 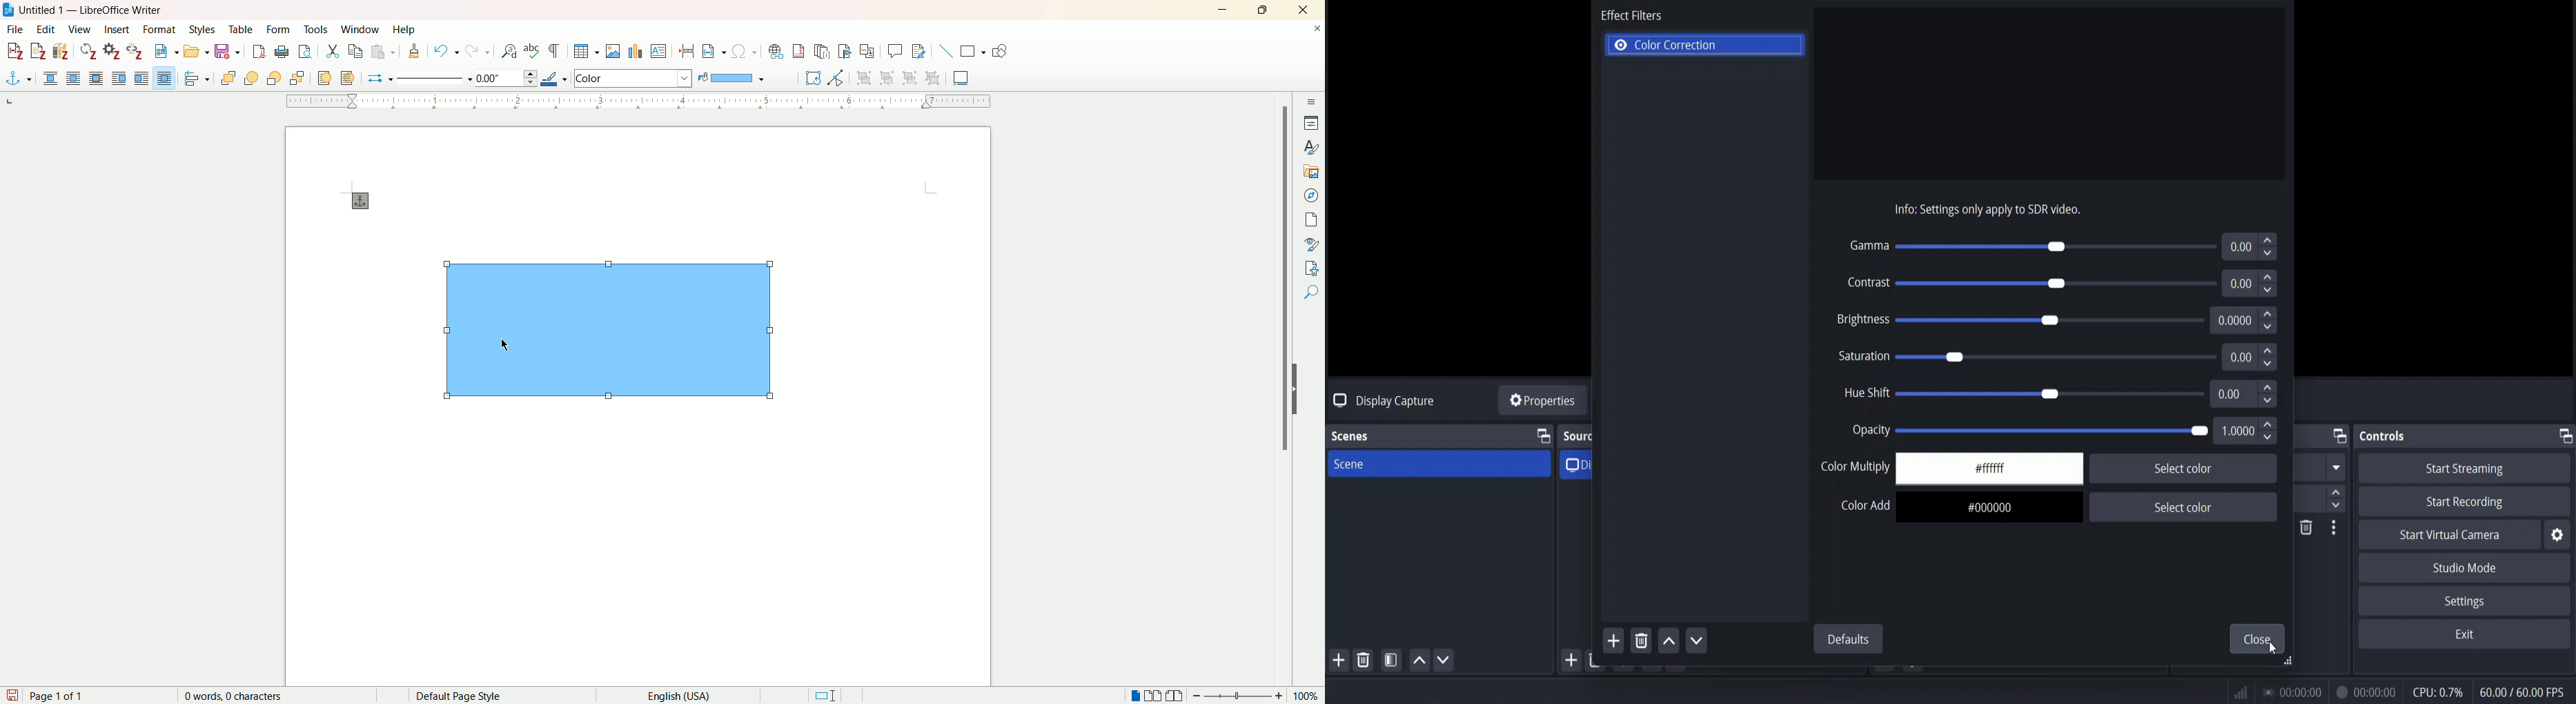 I want to click on display capture, so click(x=1582, y=463).